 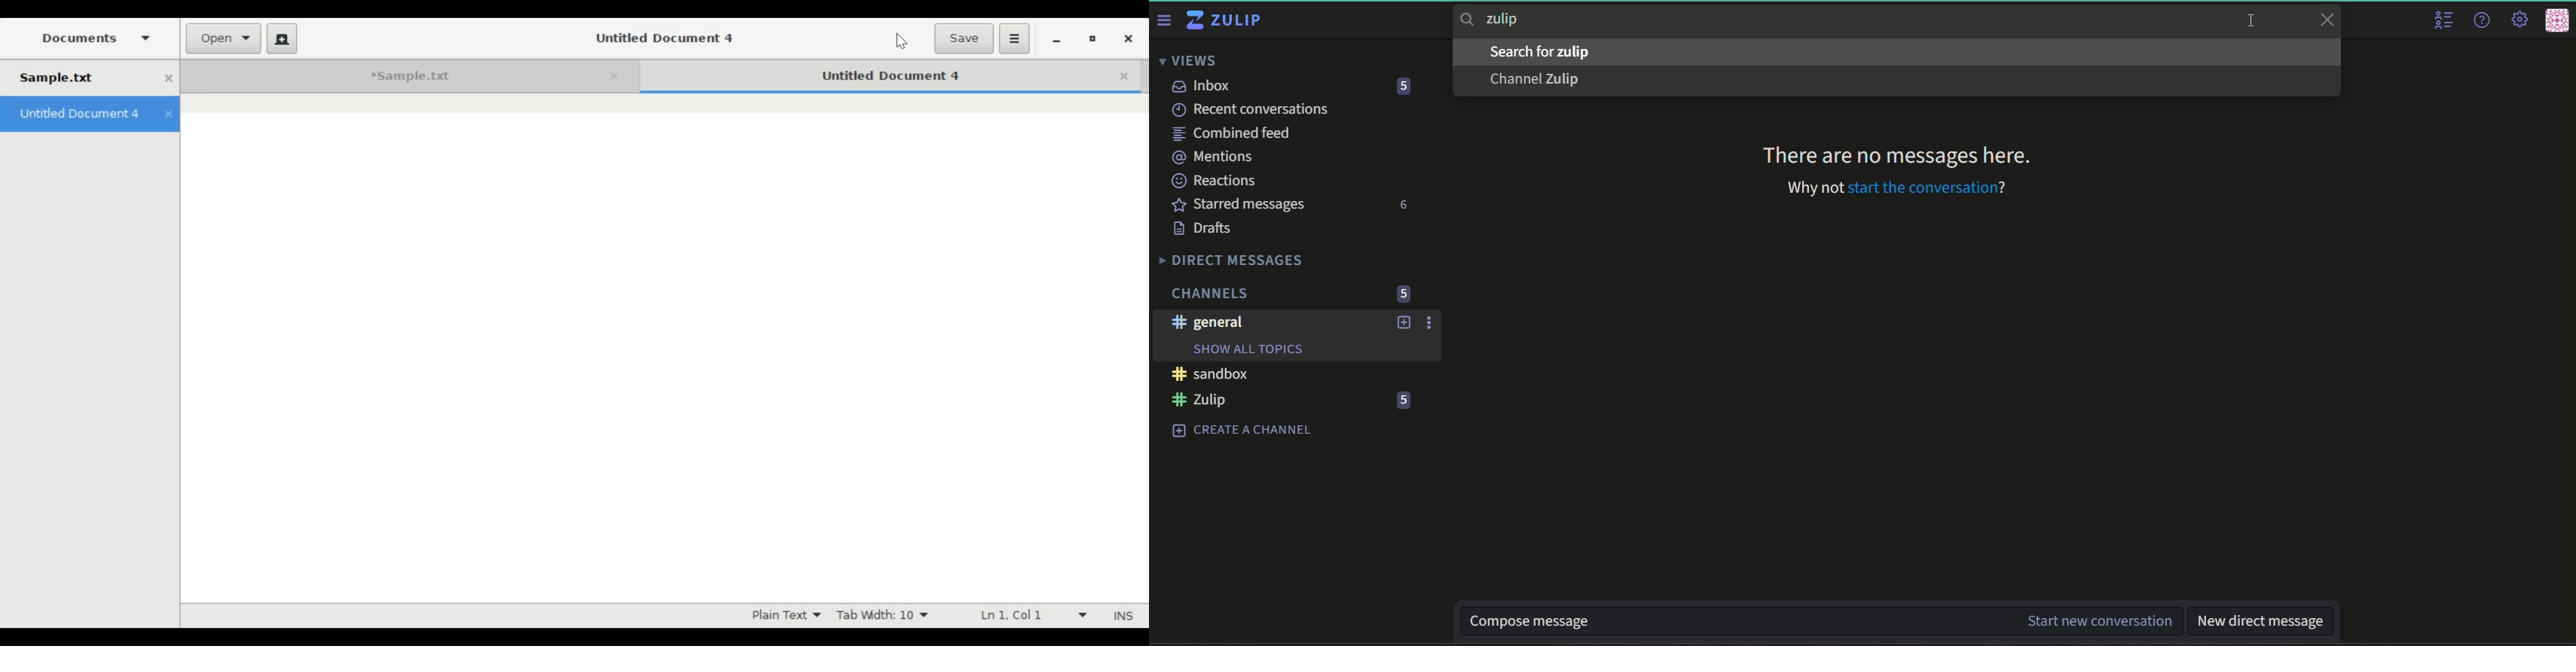 I want to click on combined feed, so click(x=1231, y=133).